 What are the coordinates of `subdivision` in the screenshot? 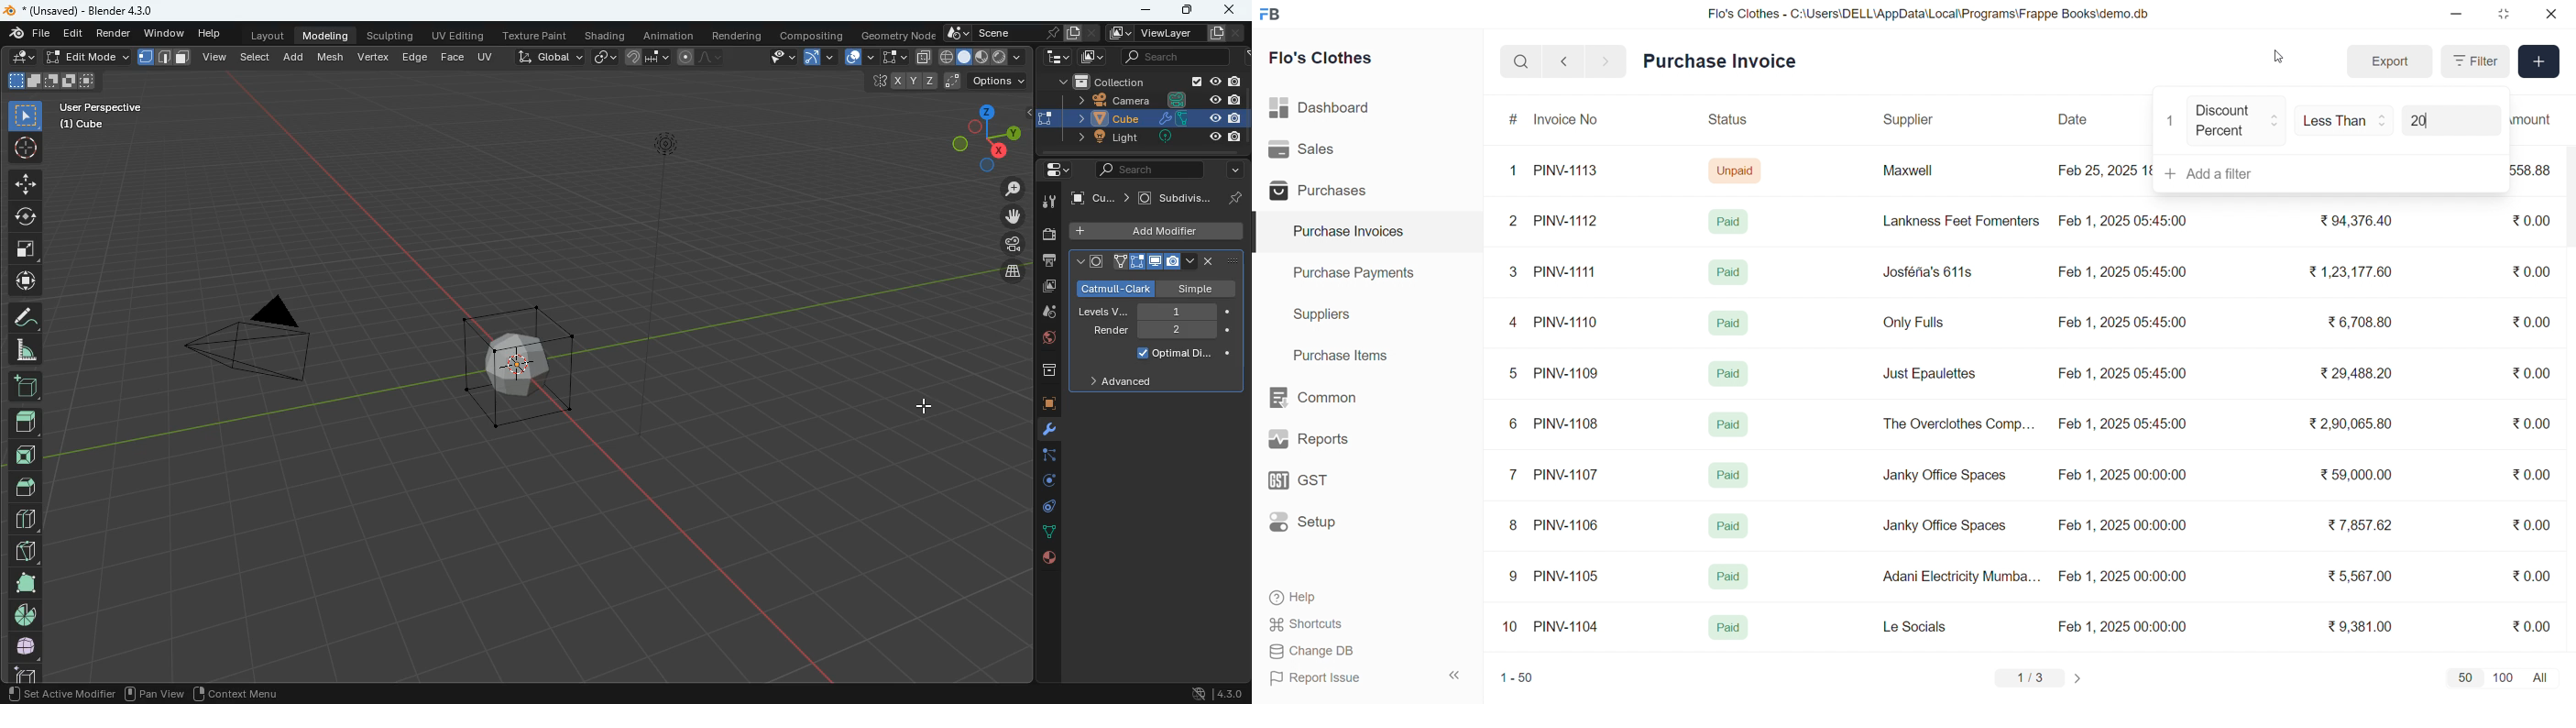 It's located at (1190, 198).